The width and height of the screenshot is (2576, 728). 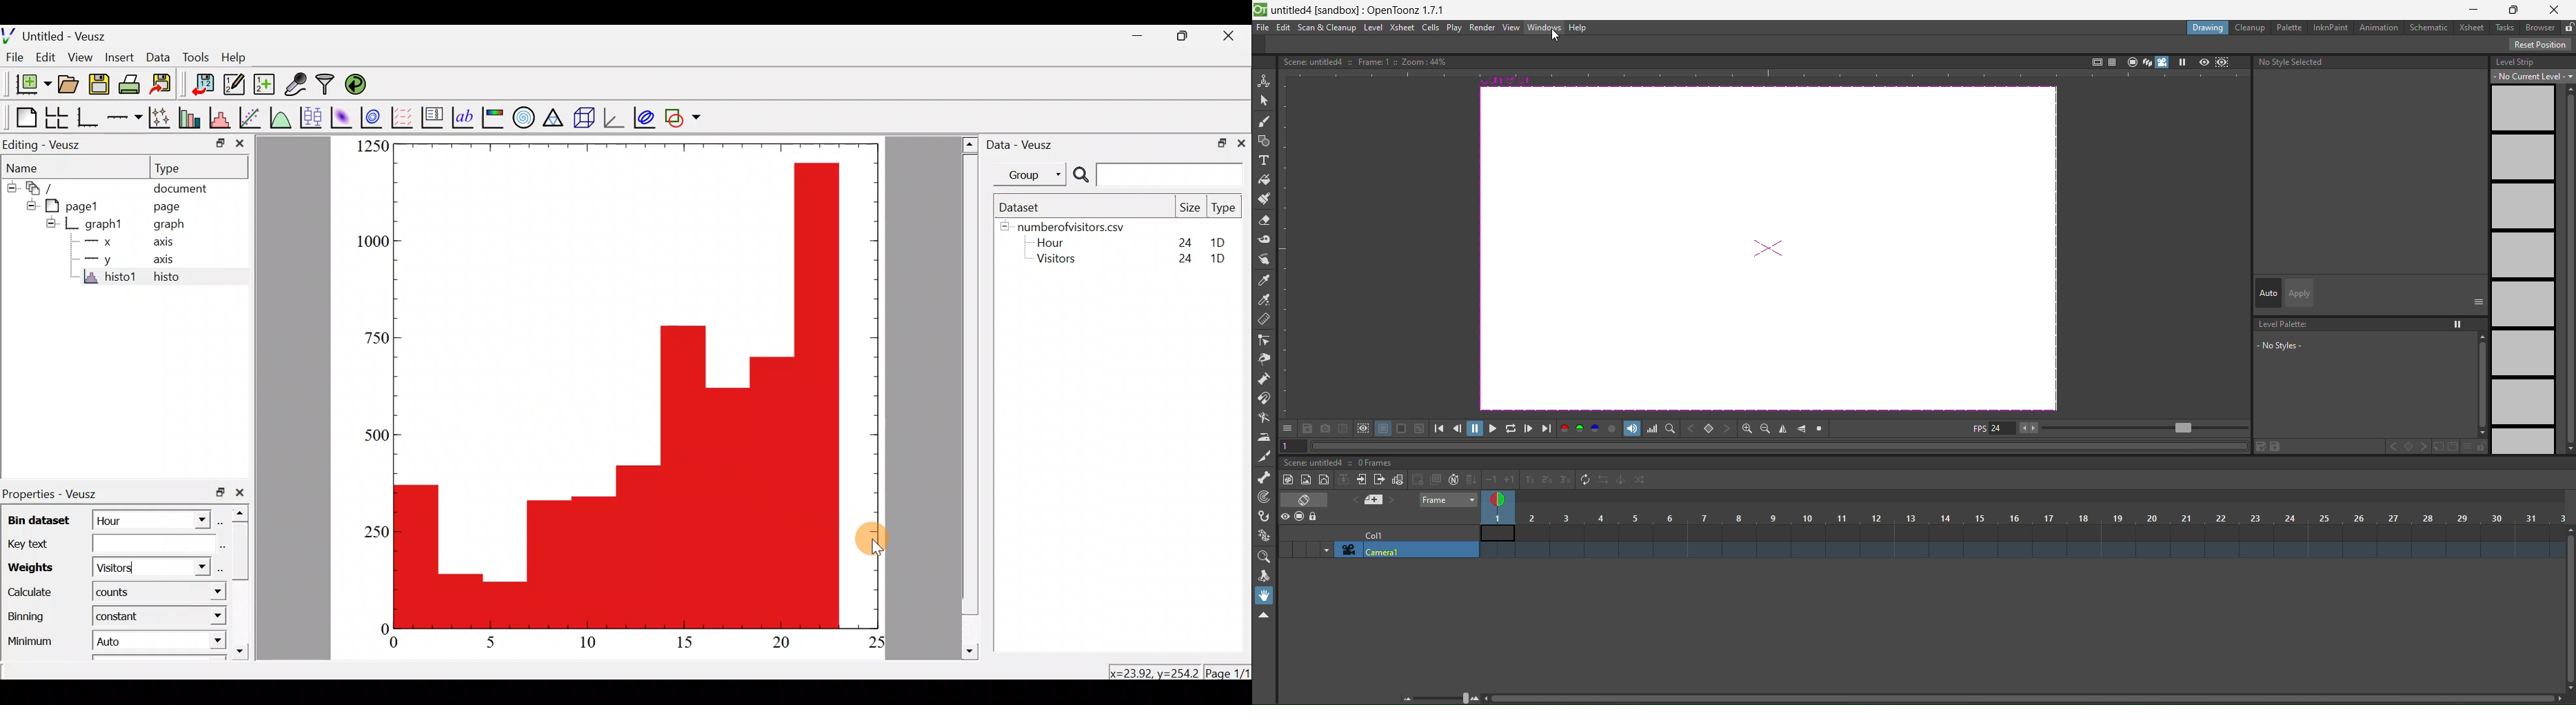 What do you see at coordinates (1317, 462) in the screenshot?
I see `scene: untitled4` at bounding box center [1317, 462].